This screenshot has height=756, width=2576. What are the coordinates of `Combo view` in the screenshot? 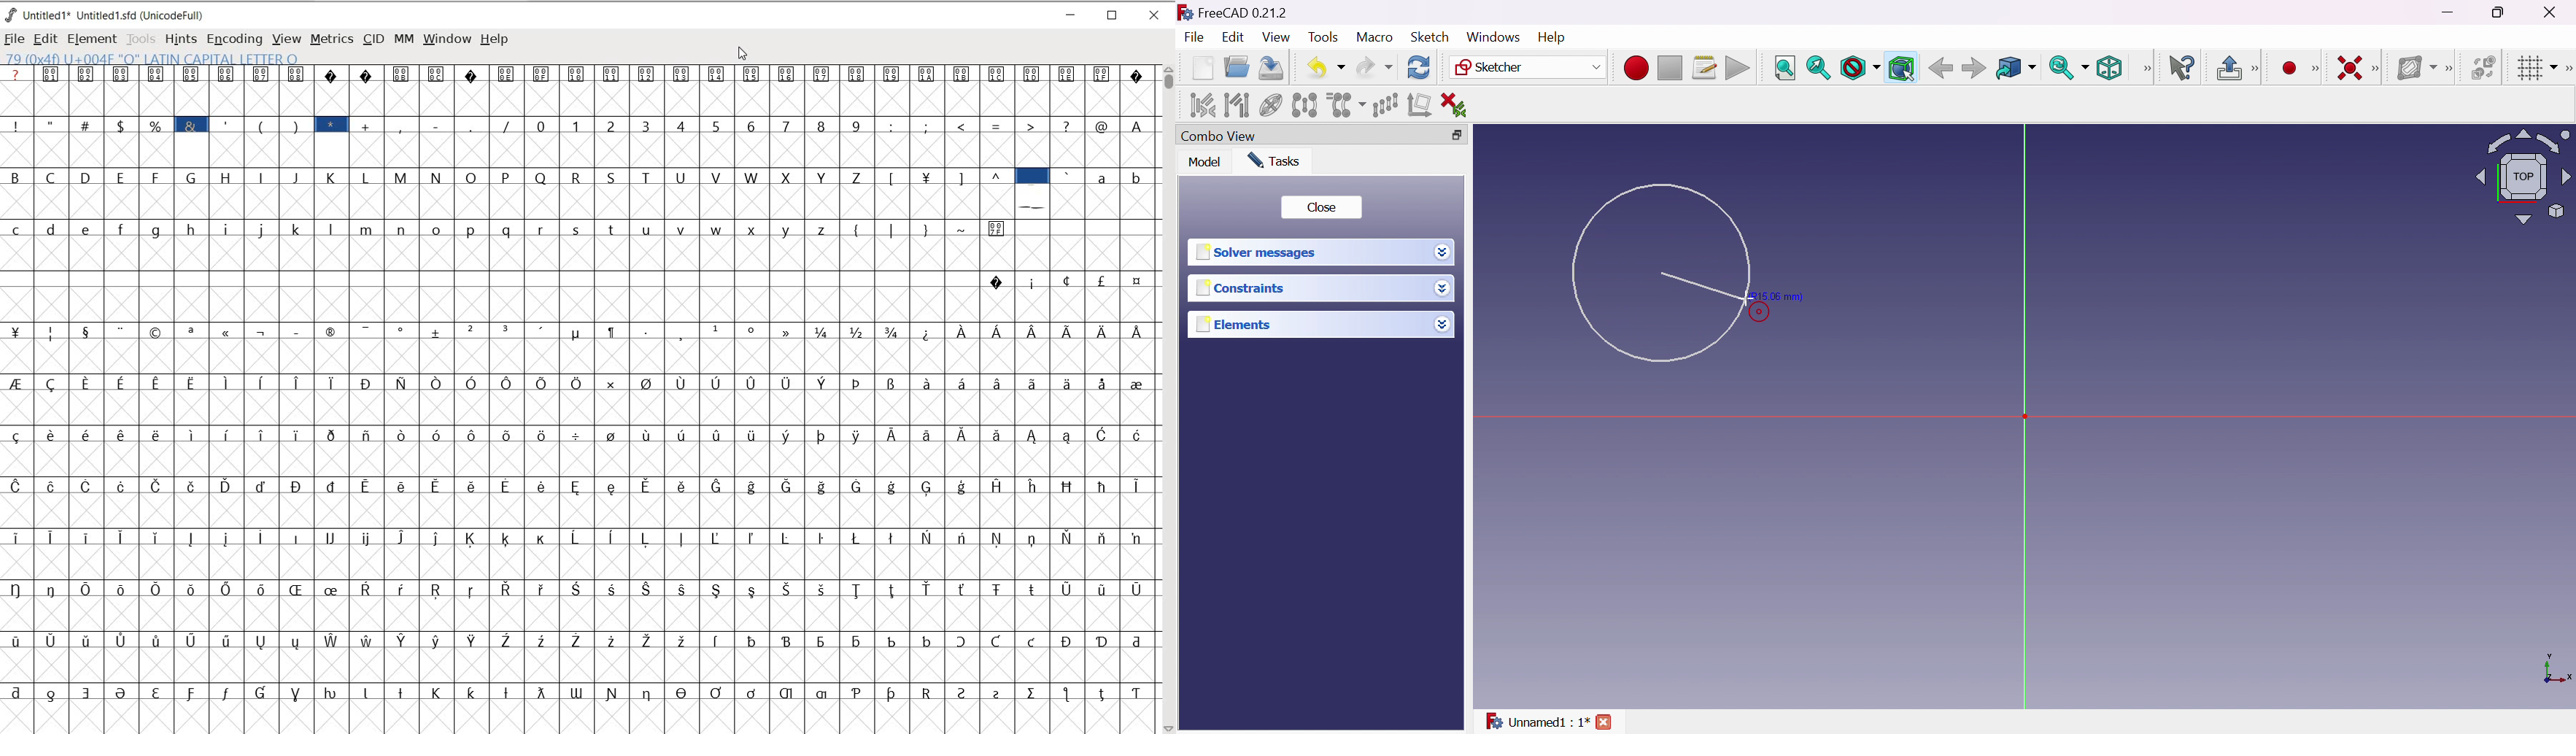 It's located at (1218, 137).